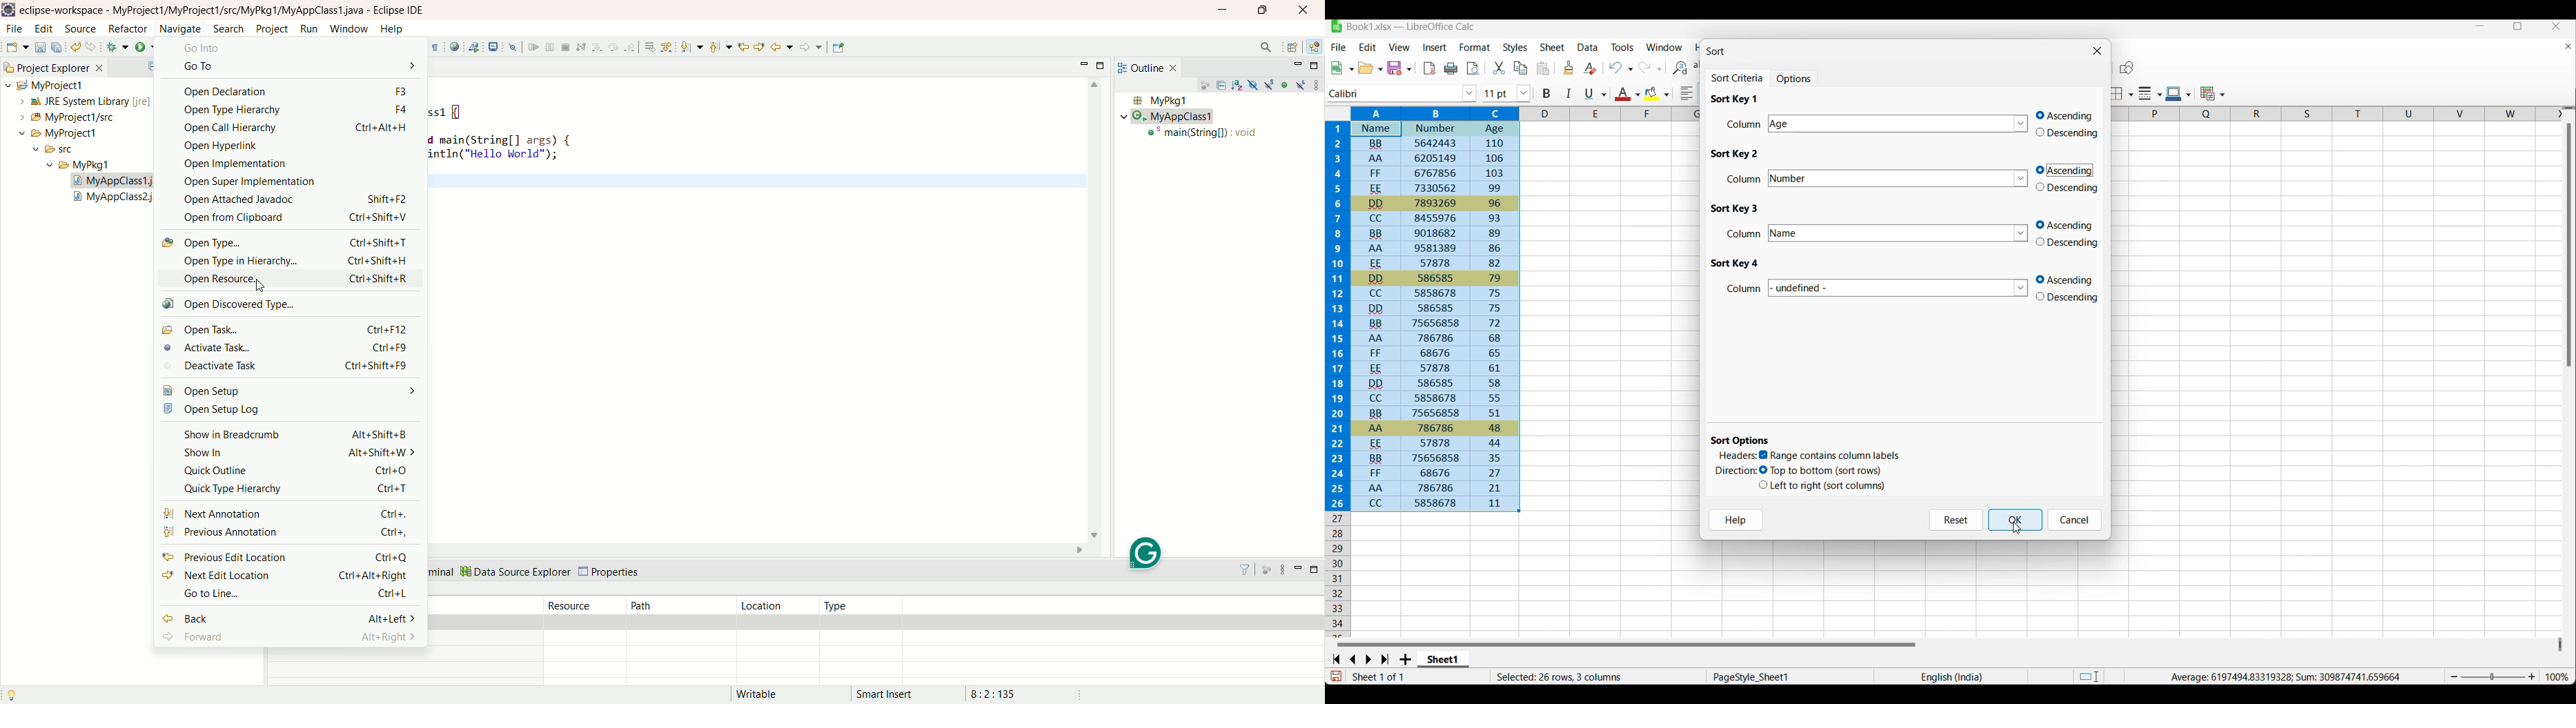  Describe the element at coordinates (1352, 660) in the screenshot. I see `Go to previous sheet` at that location.